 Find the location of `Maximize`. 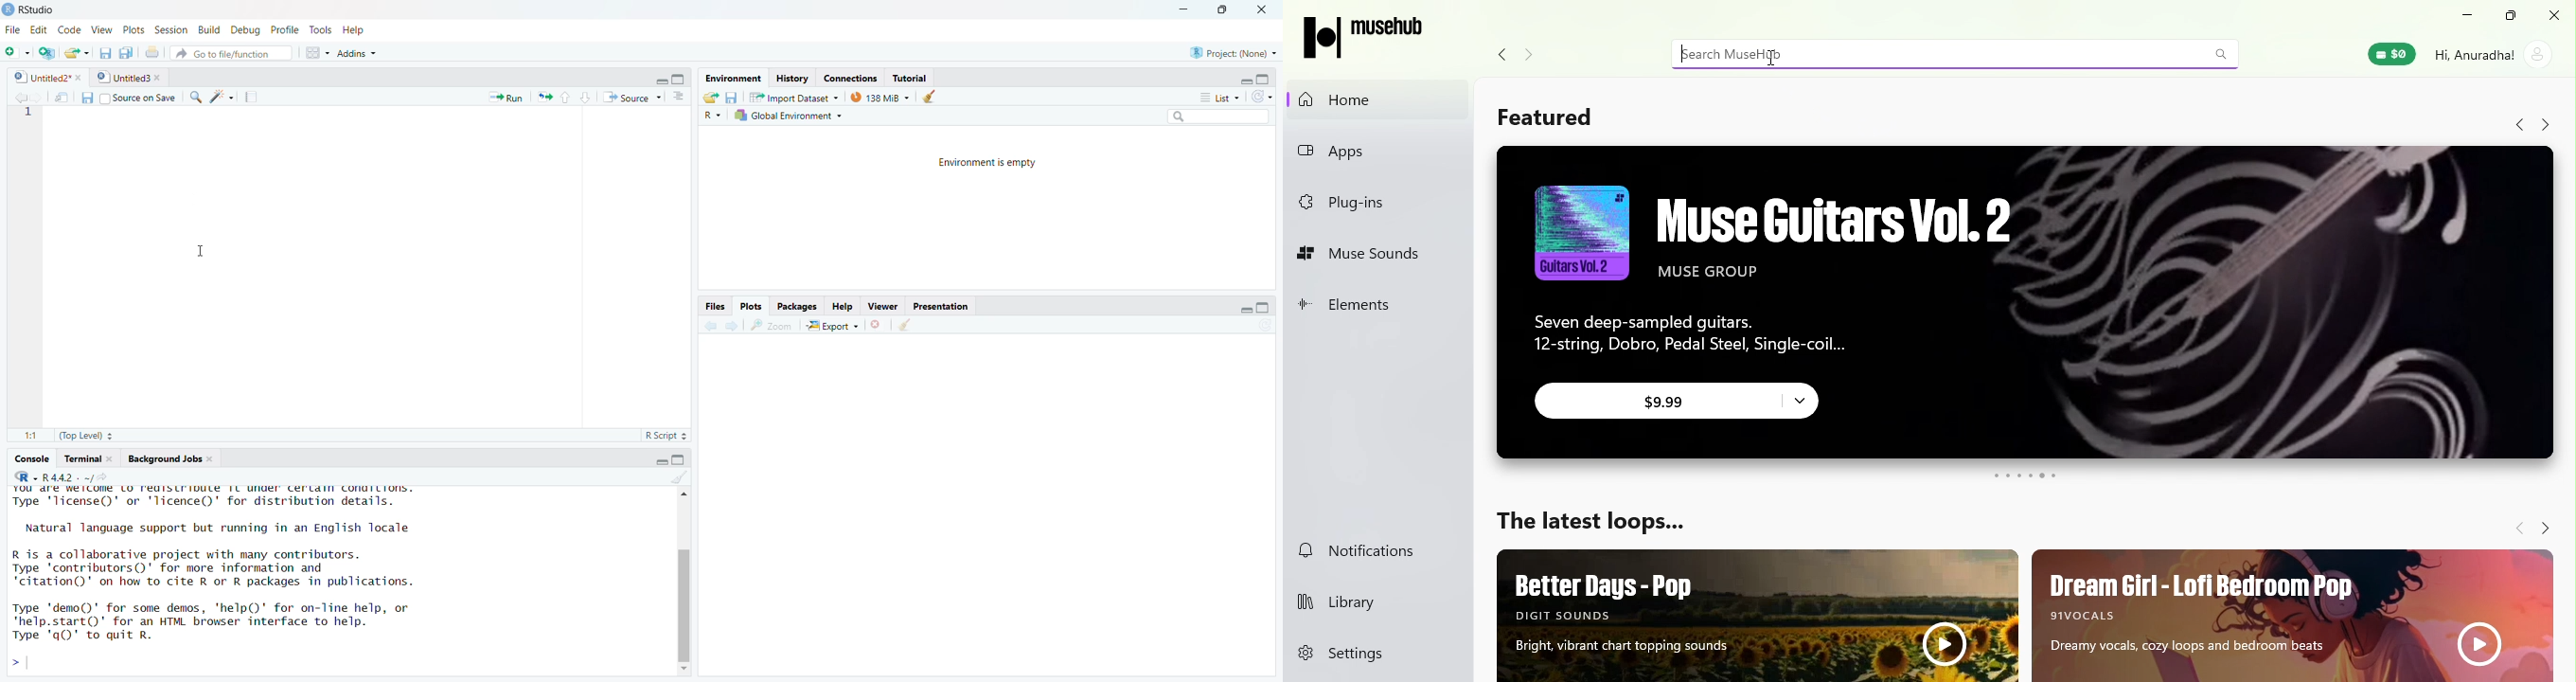

Maximize is located at coordinates (2513, 16).